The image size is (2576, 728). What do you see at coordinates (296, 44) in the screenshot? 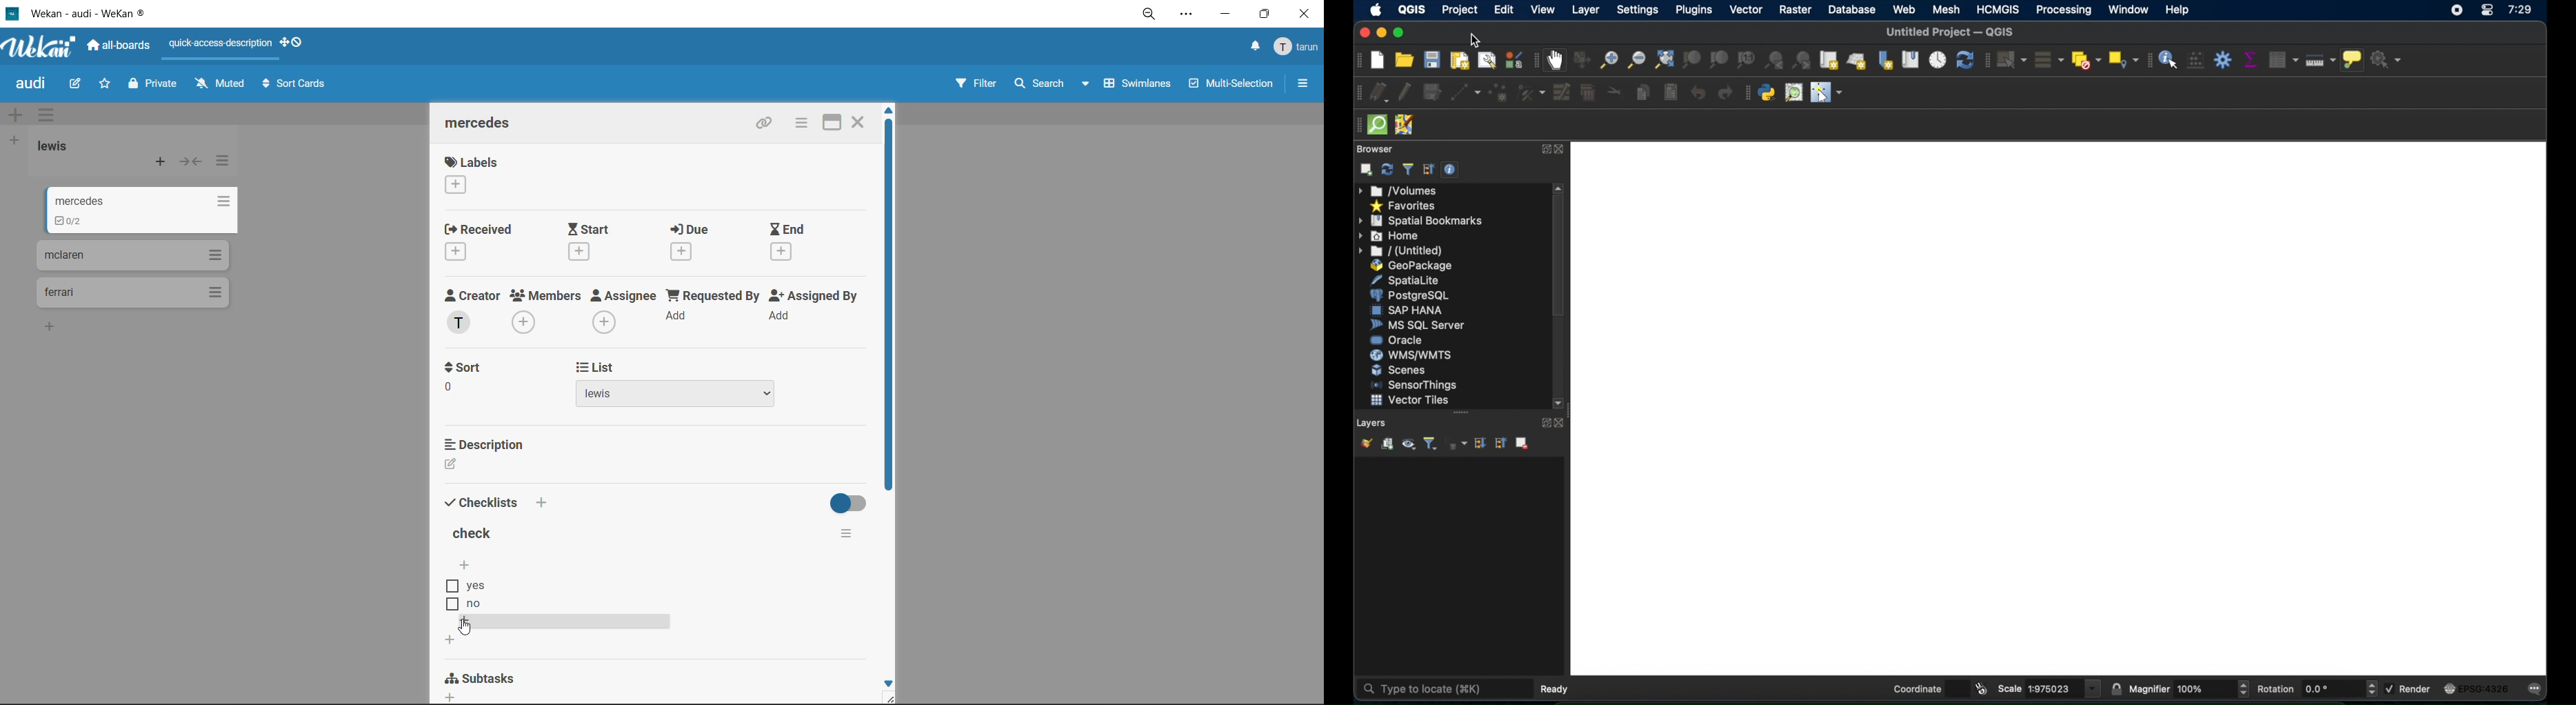
I see `show desktop drag handles` at bounding box center [296, 44].